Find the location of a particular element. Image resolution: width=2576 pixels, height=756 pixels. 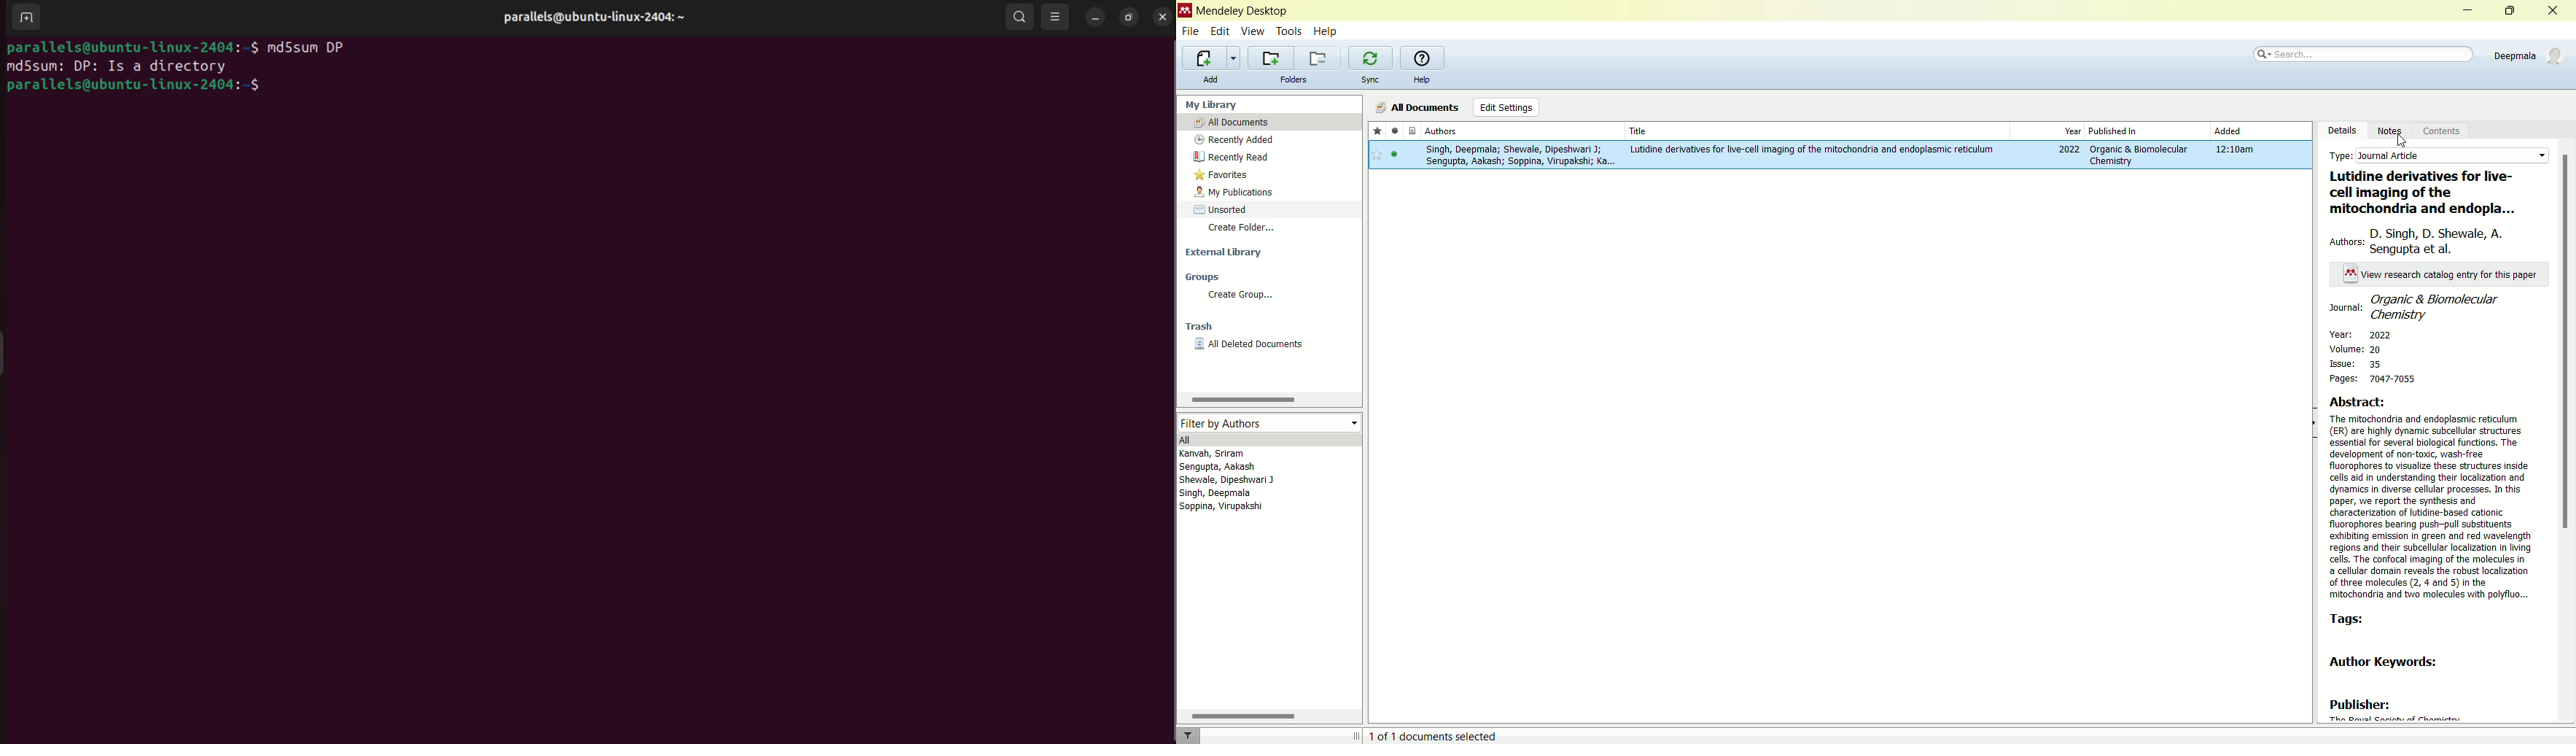

view research catalog for this paper is located at coordinates (2442, 274).